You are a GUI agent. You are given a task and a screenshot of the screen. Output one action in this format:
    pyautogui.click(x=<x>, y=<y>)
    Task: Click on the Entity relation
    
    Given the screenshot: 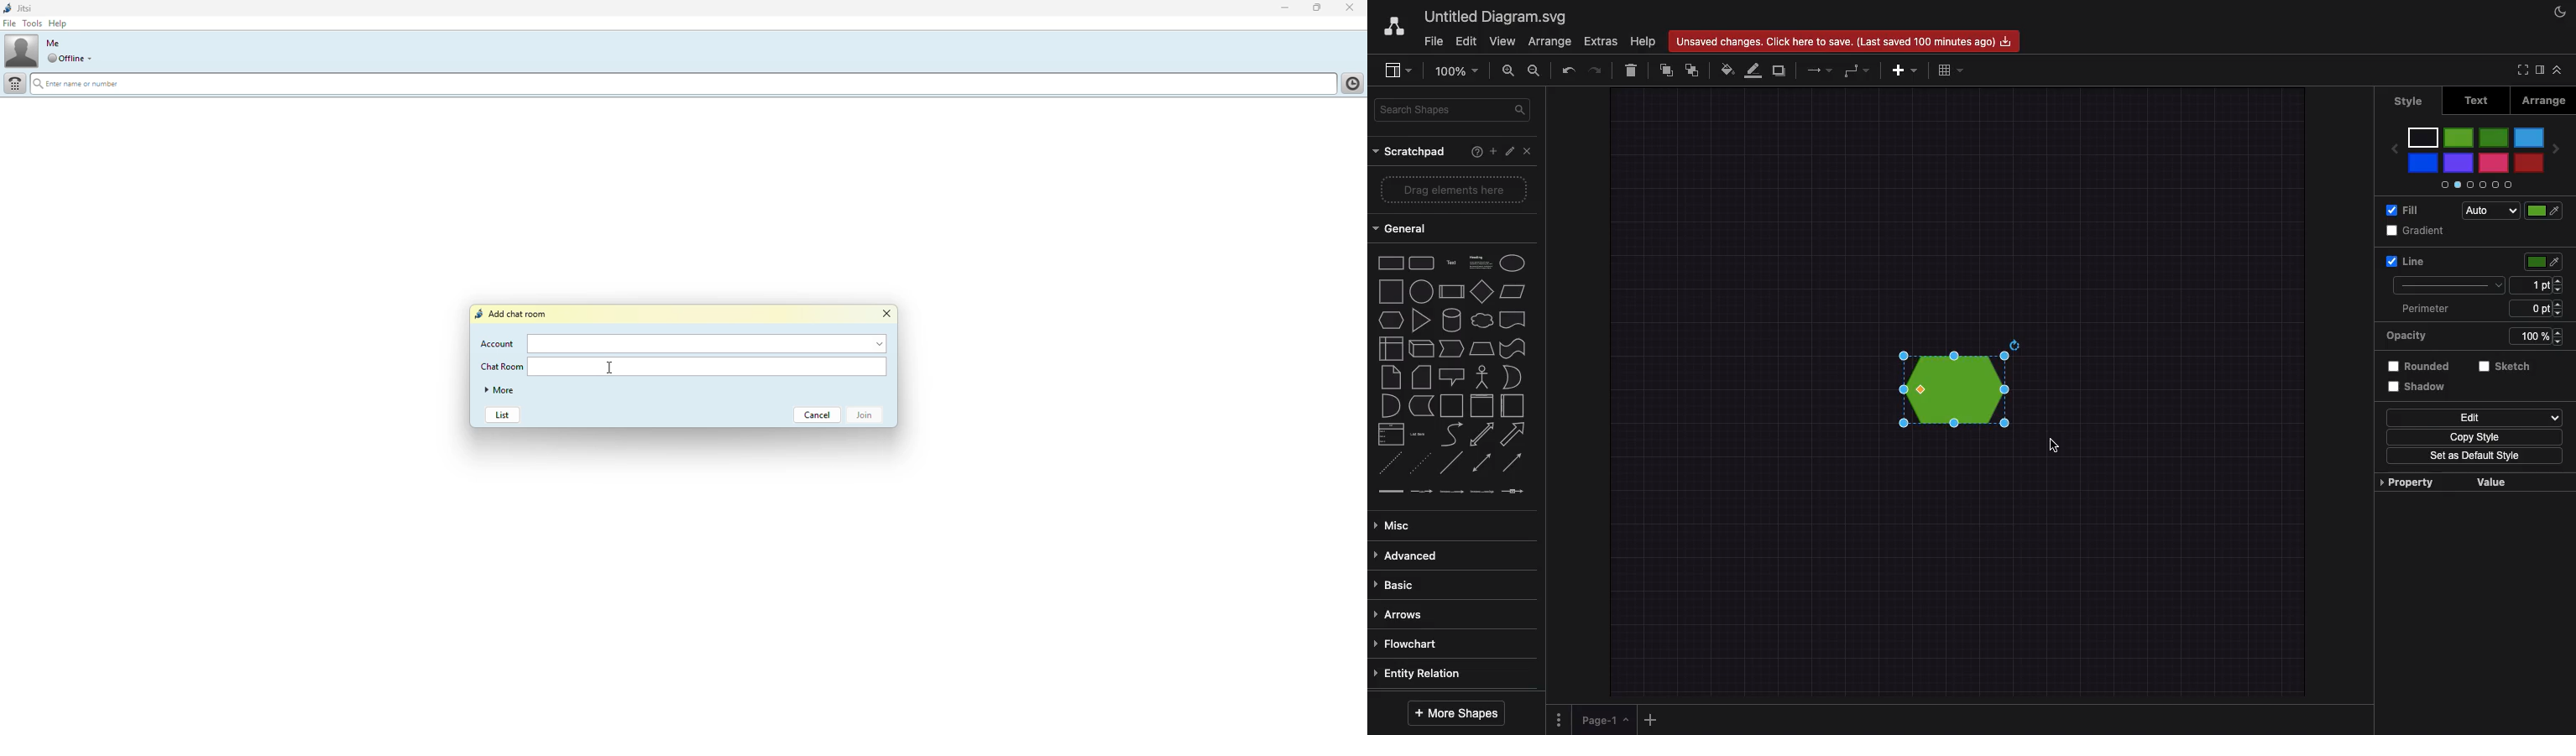 What is the action you would take?
    pyautogui.click(x=1426, y=674)
    